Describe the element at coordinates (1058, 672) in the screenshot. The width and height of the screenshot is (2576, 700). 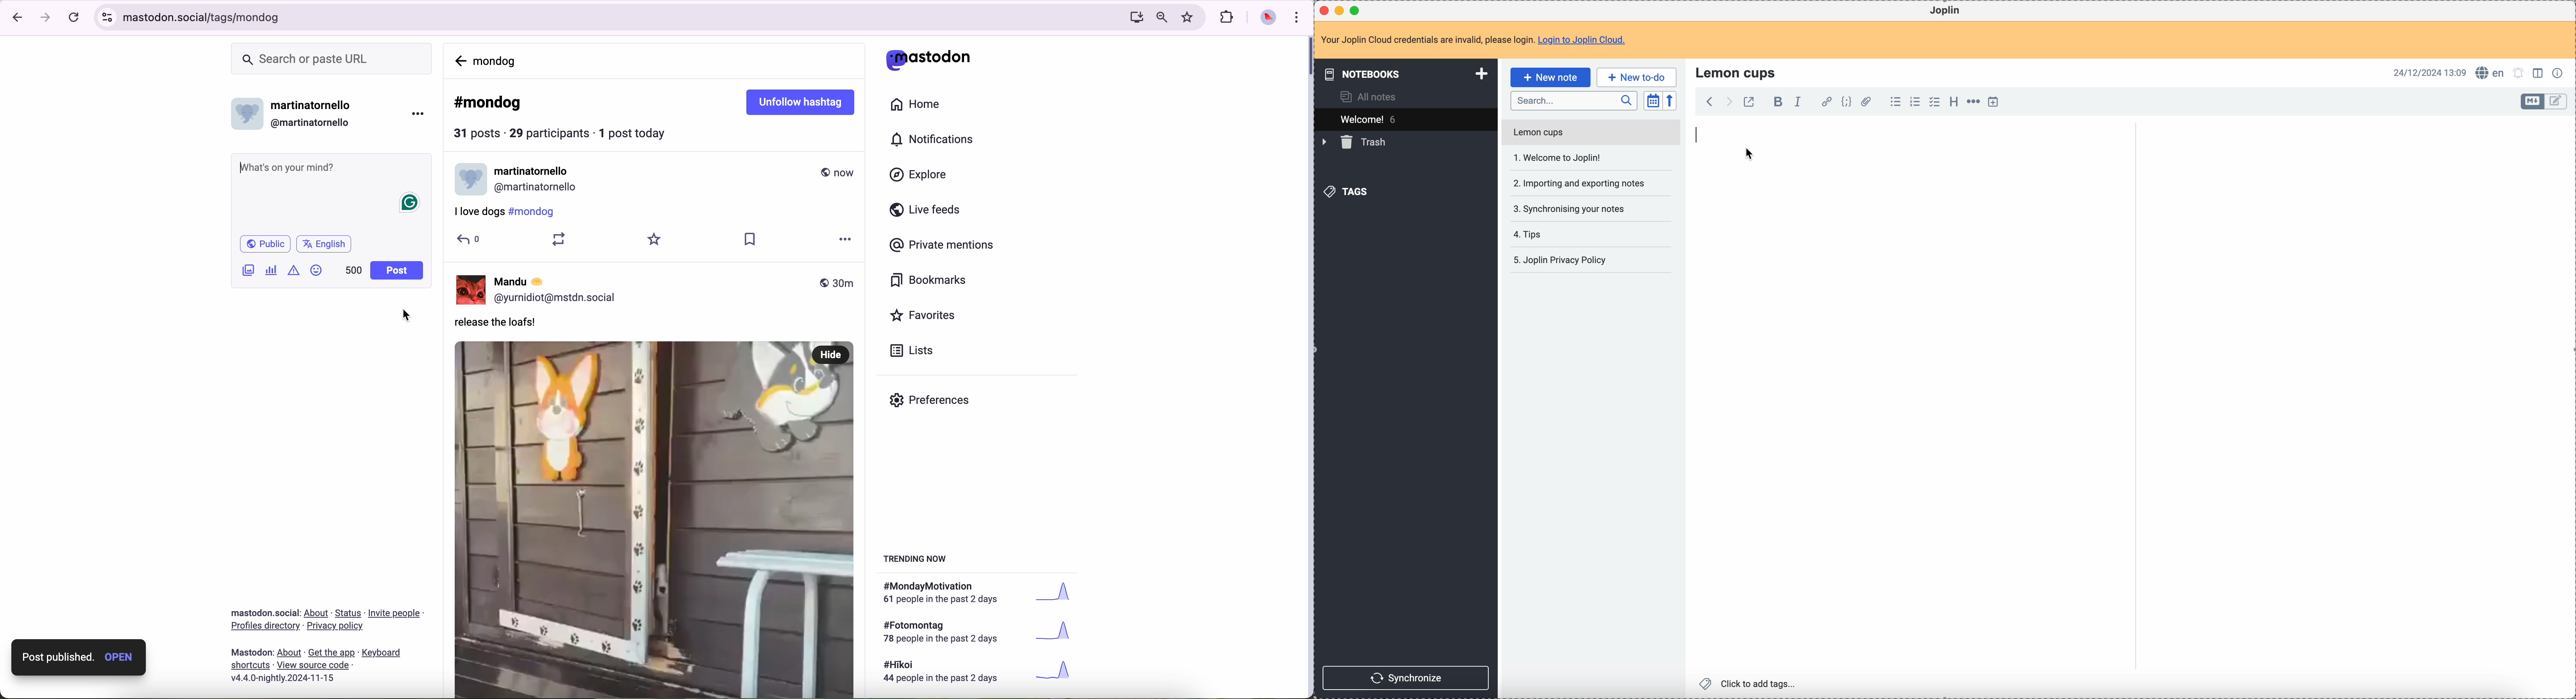
I see `graph` at that location.